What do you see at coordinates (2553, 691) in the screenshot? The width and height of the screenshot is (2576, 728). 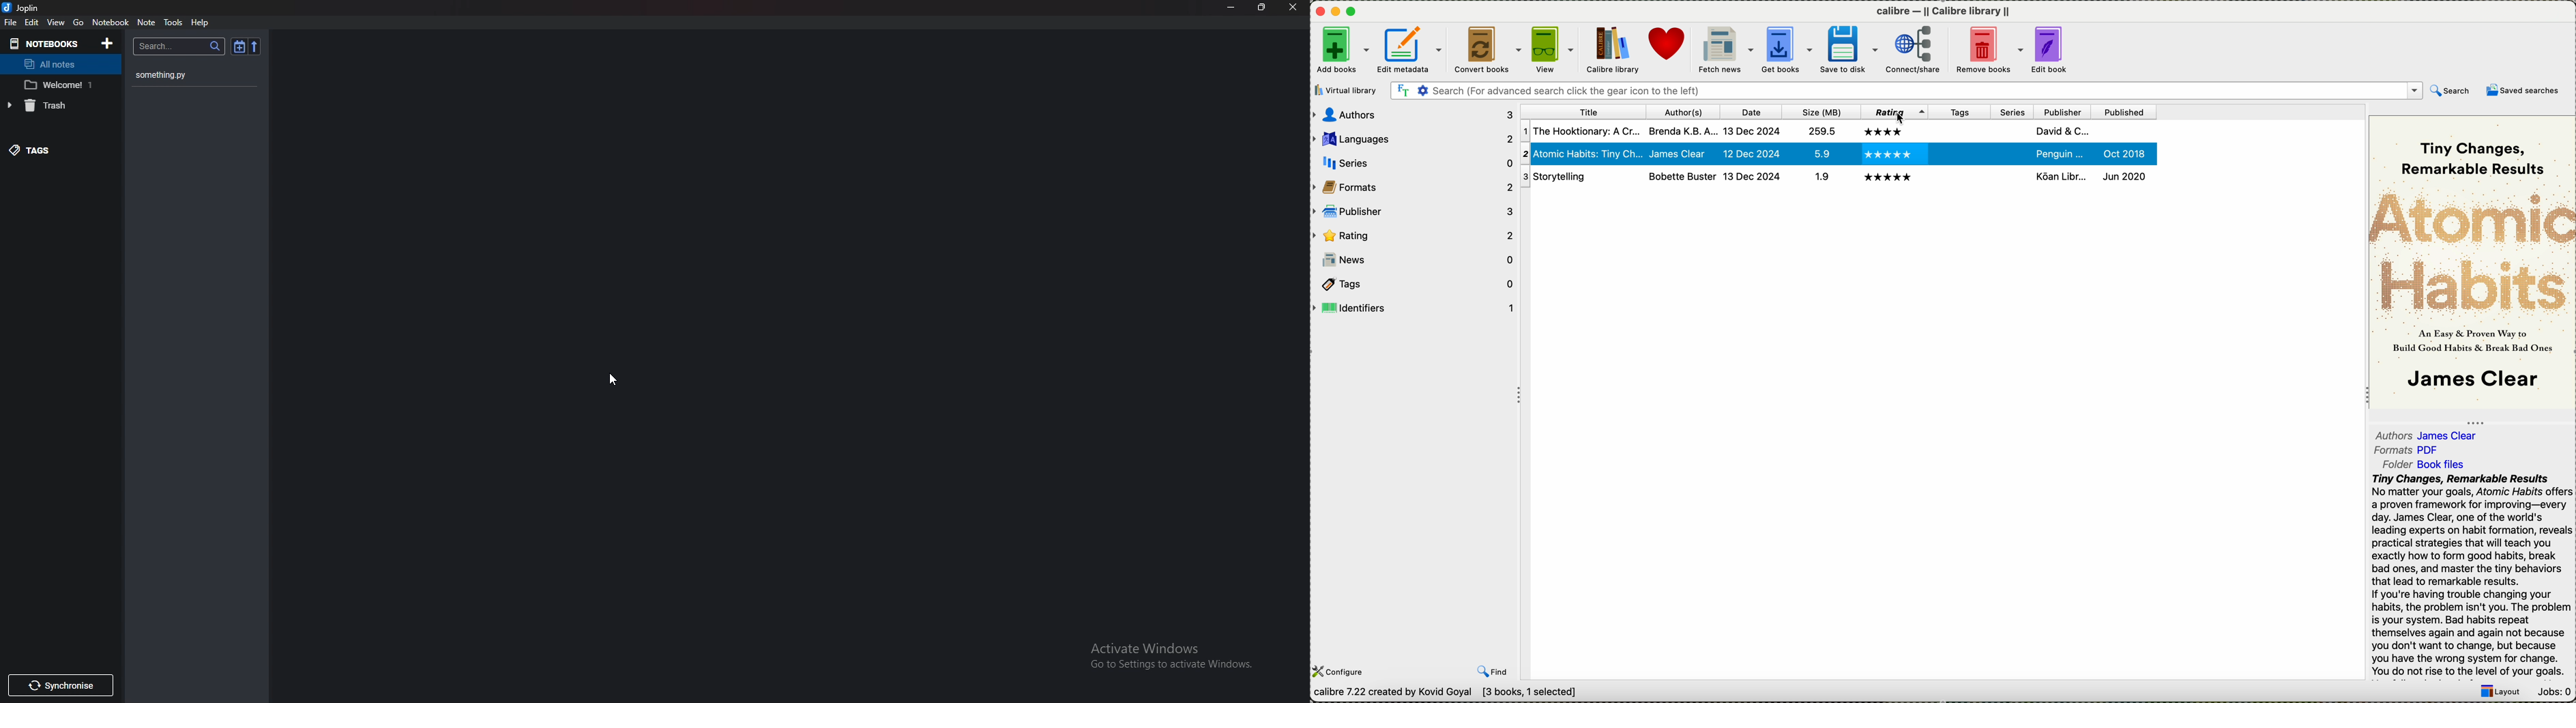 I see `Jobs: 0` at bounding box center [2553, 691].